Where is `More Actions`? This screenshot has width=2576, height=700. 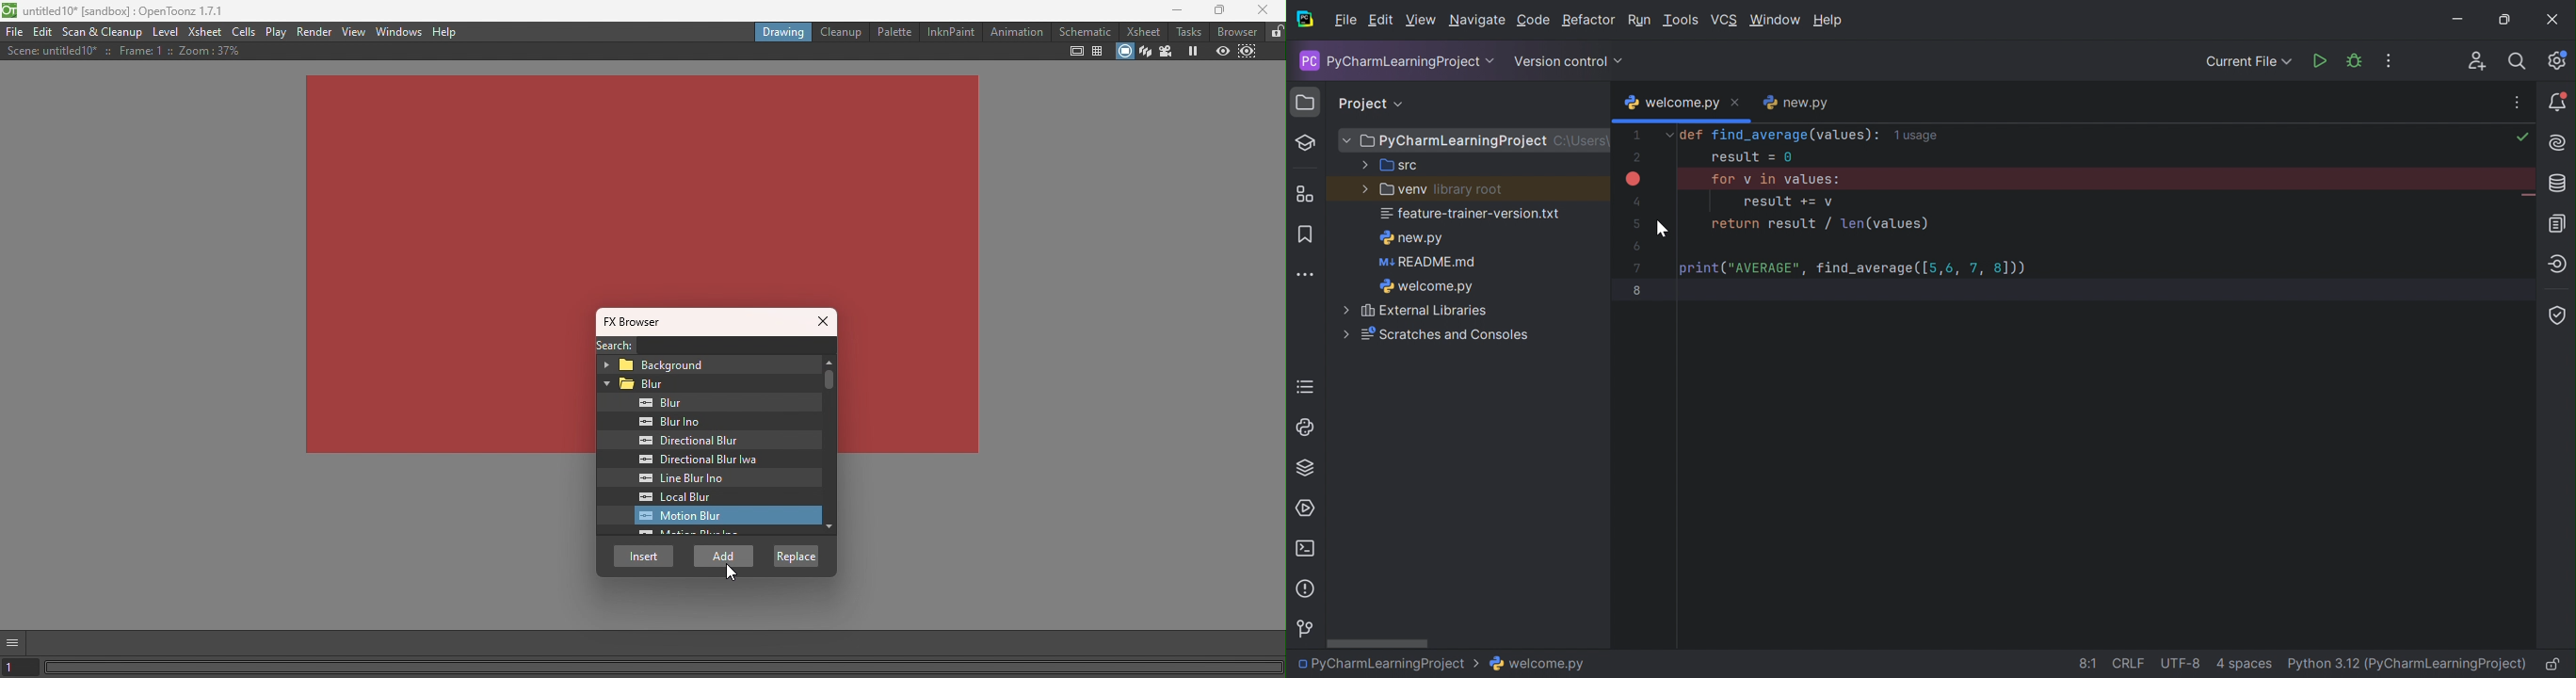
More Actions is located at coordinates (2382, 61).